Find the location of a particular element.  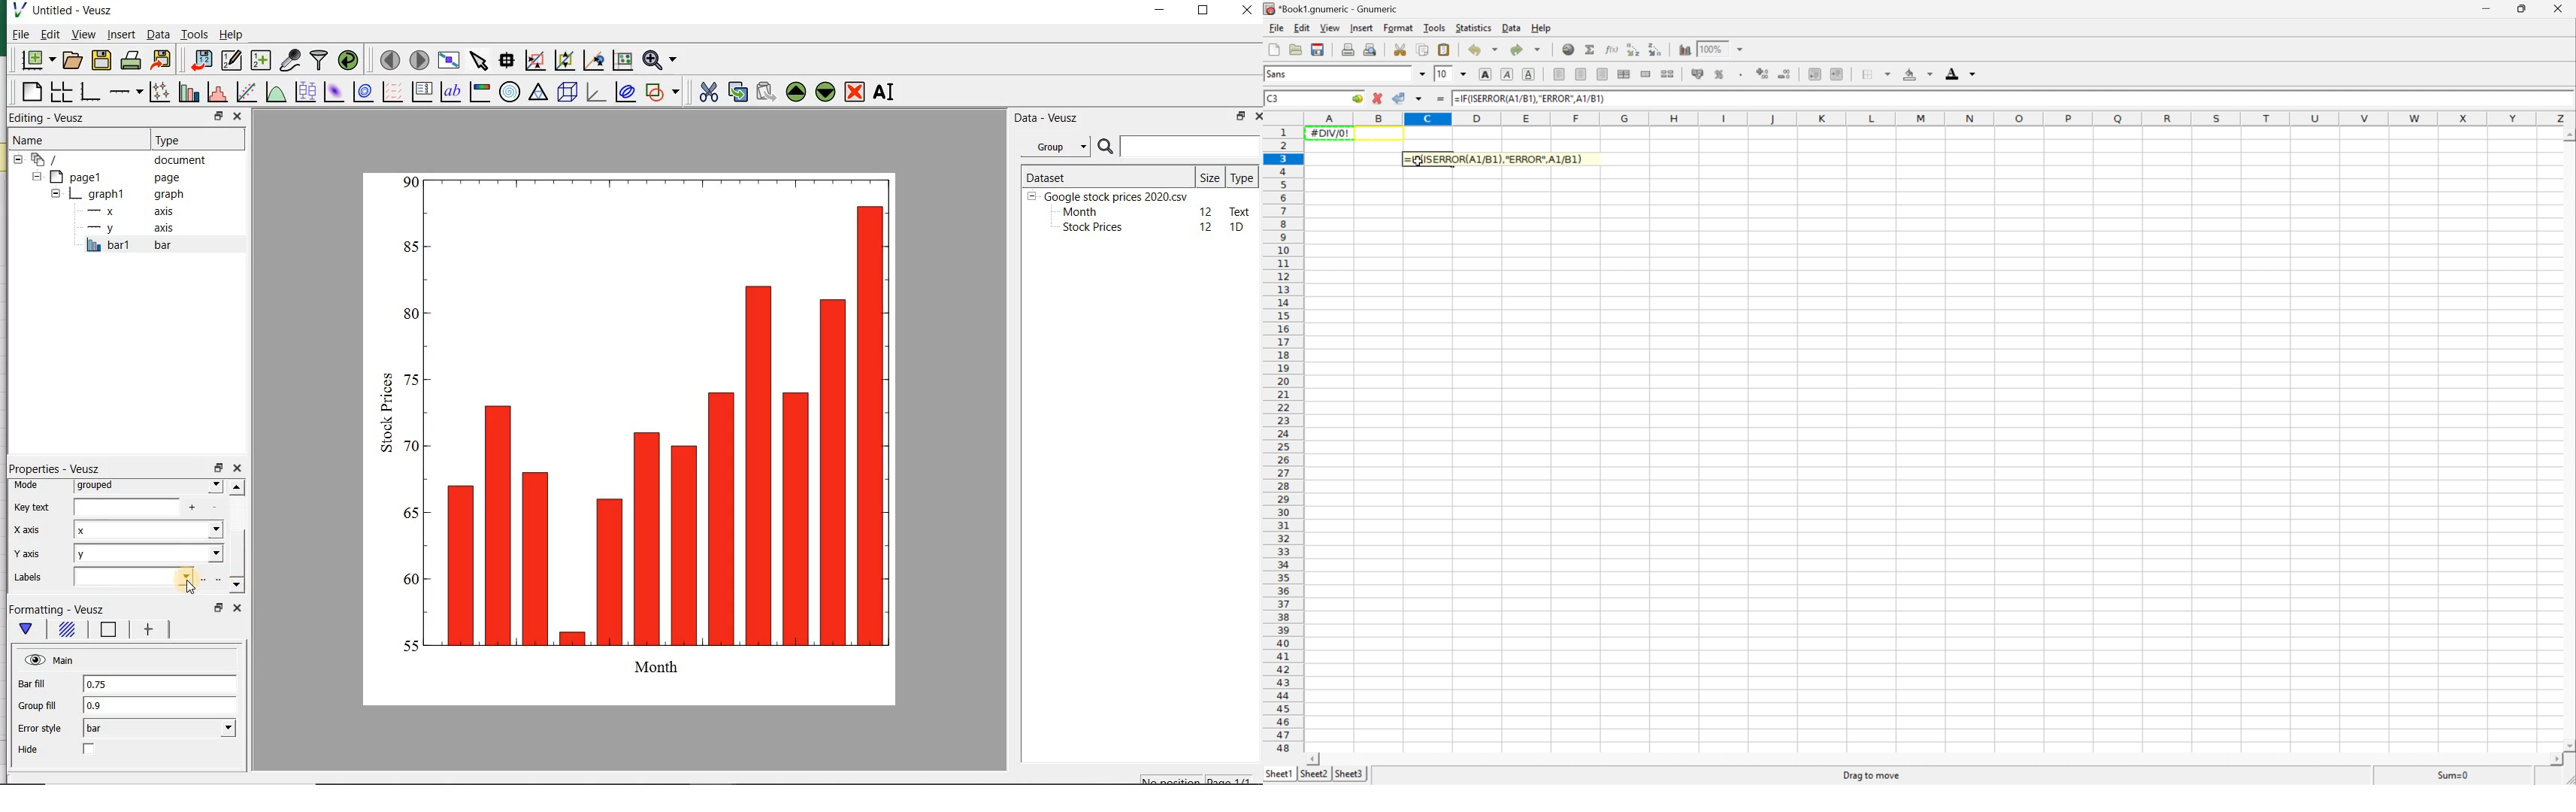

Tools is located at coordinates (1434, 28).